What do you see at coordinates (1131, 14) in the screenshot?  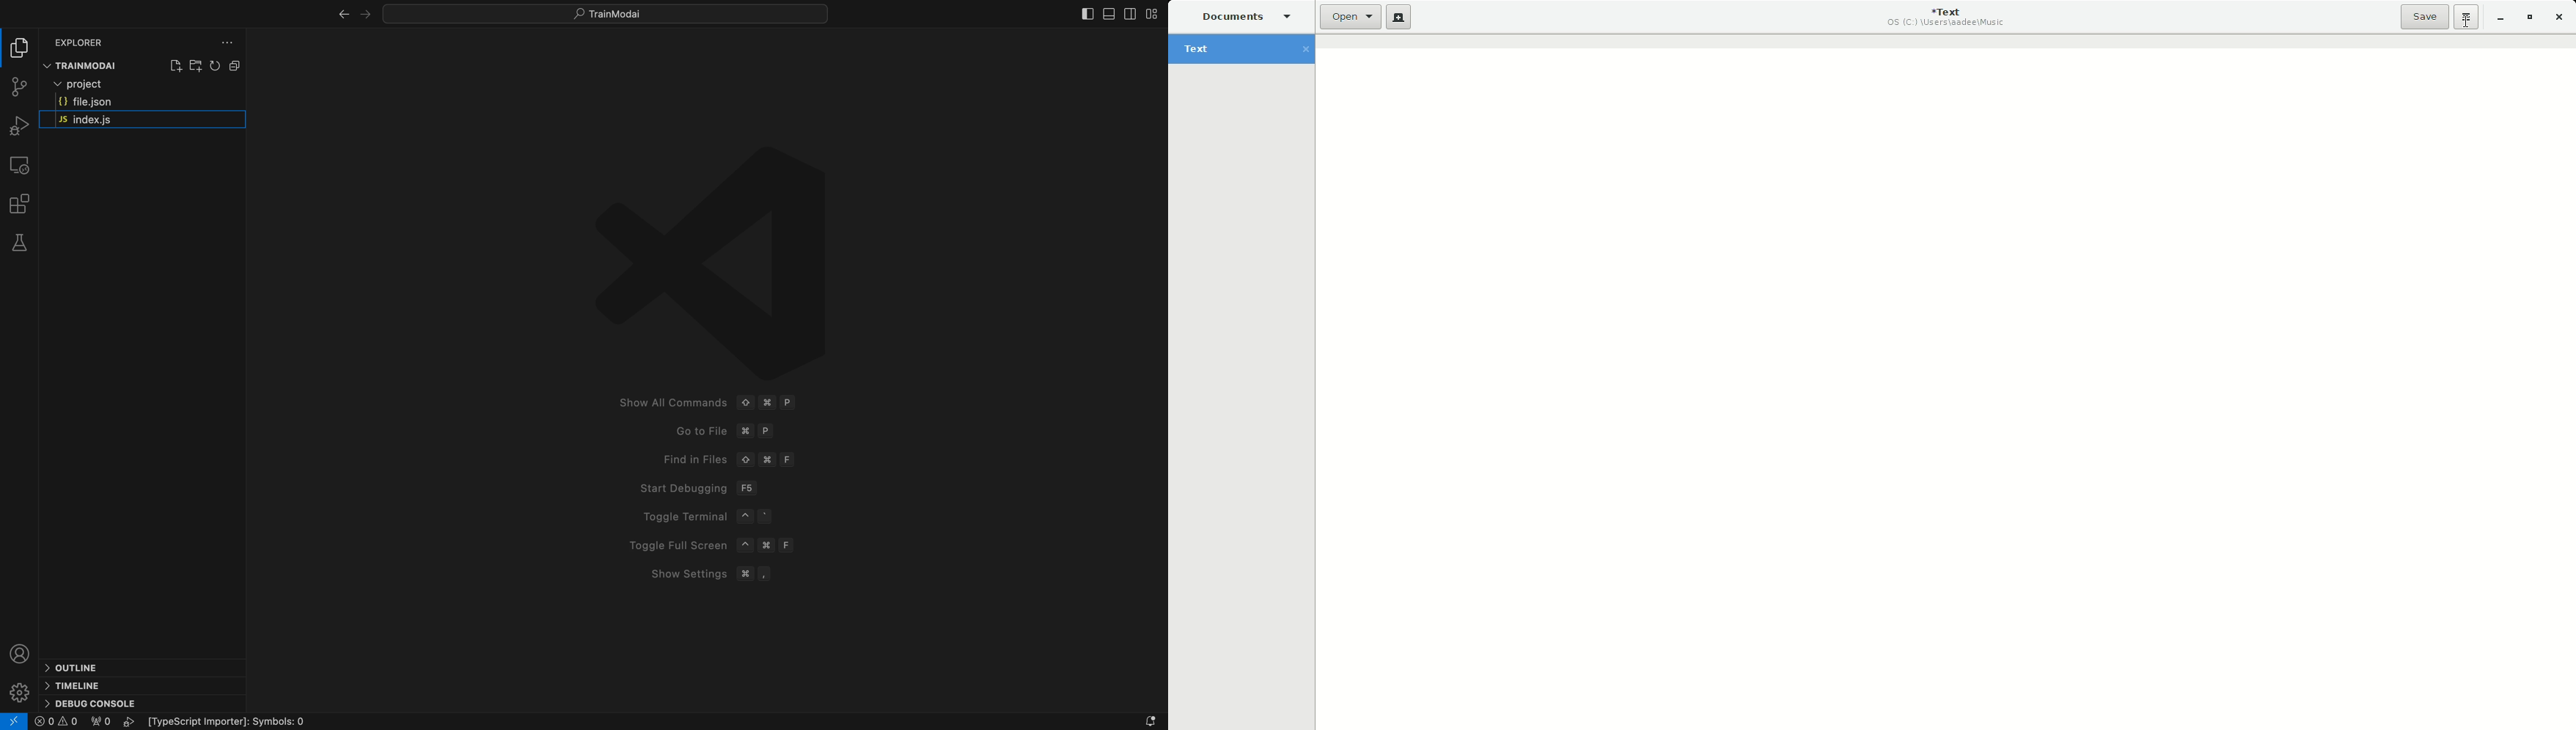 I see `sidebar right` at bounding box center [1131, 14].